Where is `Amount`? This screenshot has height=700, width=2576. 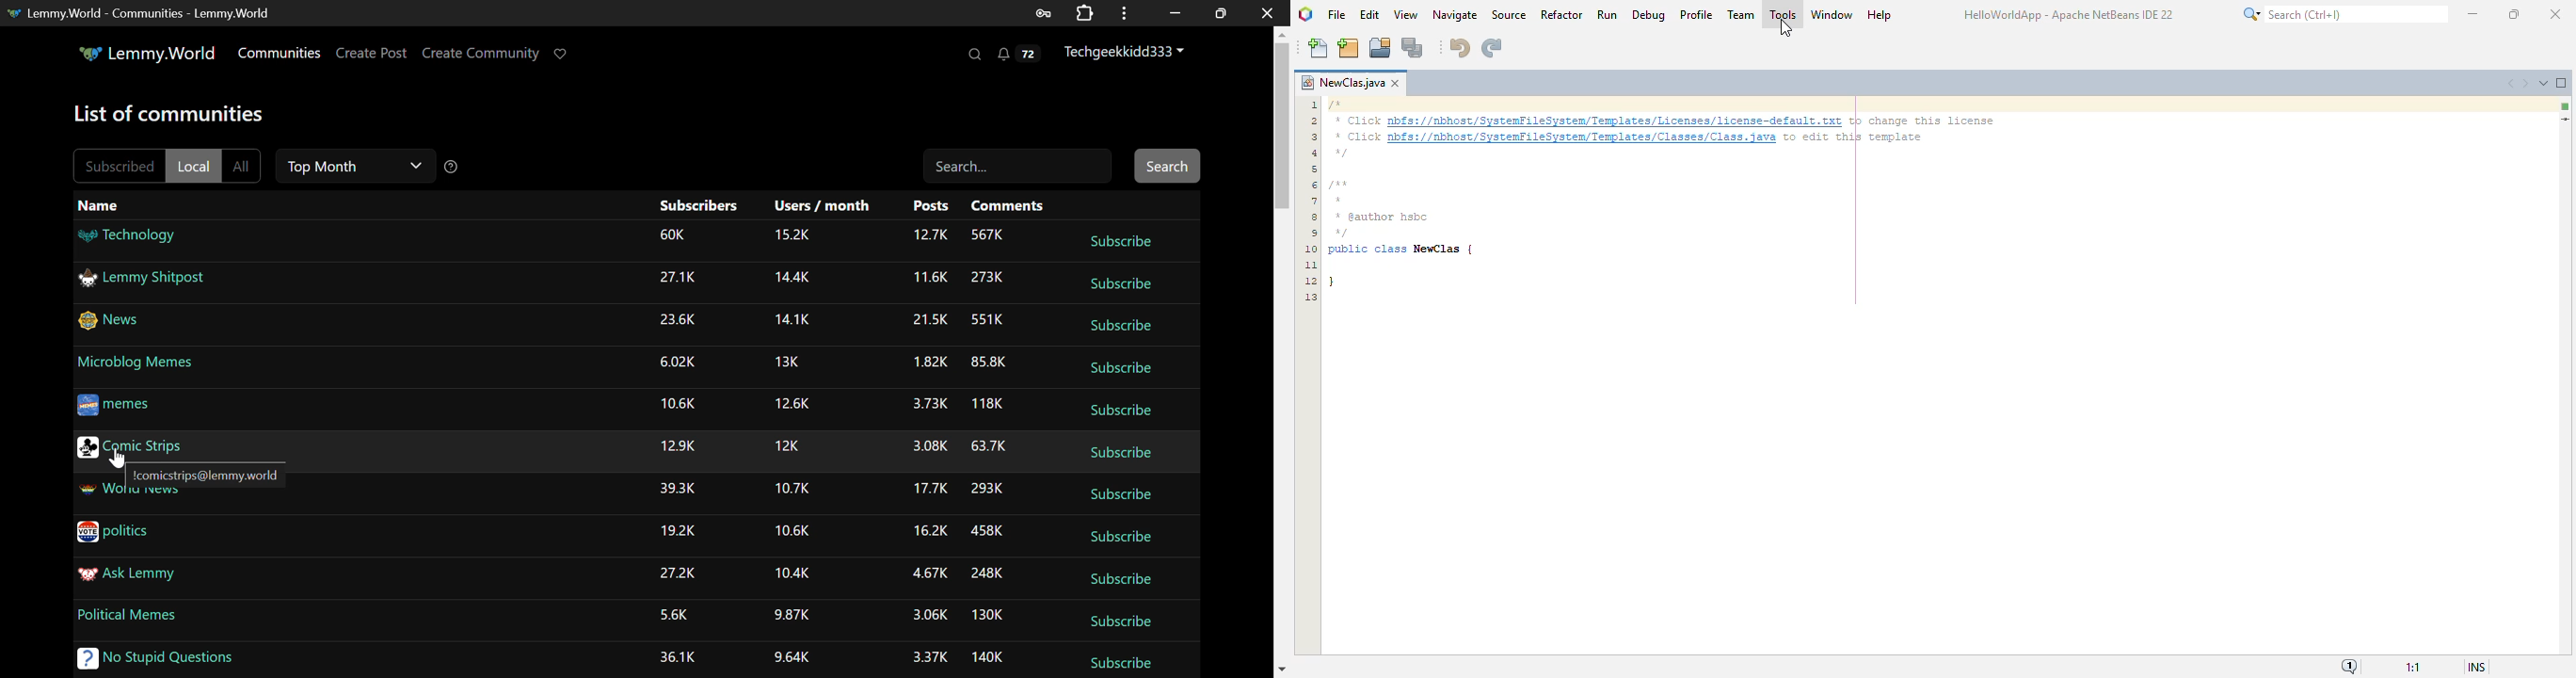 Amount is located at coordinates (988, 278).